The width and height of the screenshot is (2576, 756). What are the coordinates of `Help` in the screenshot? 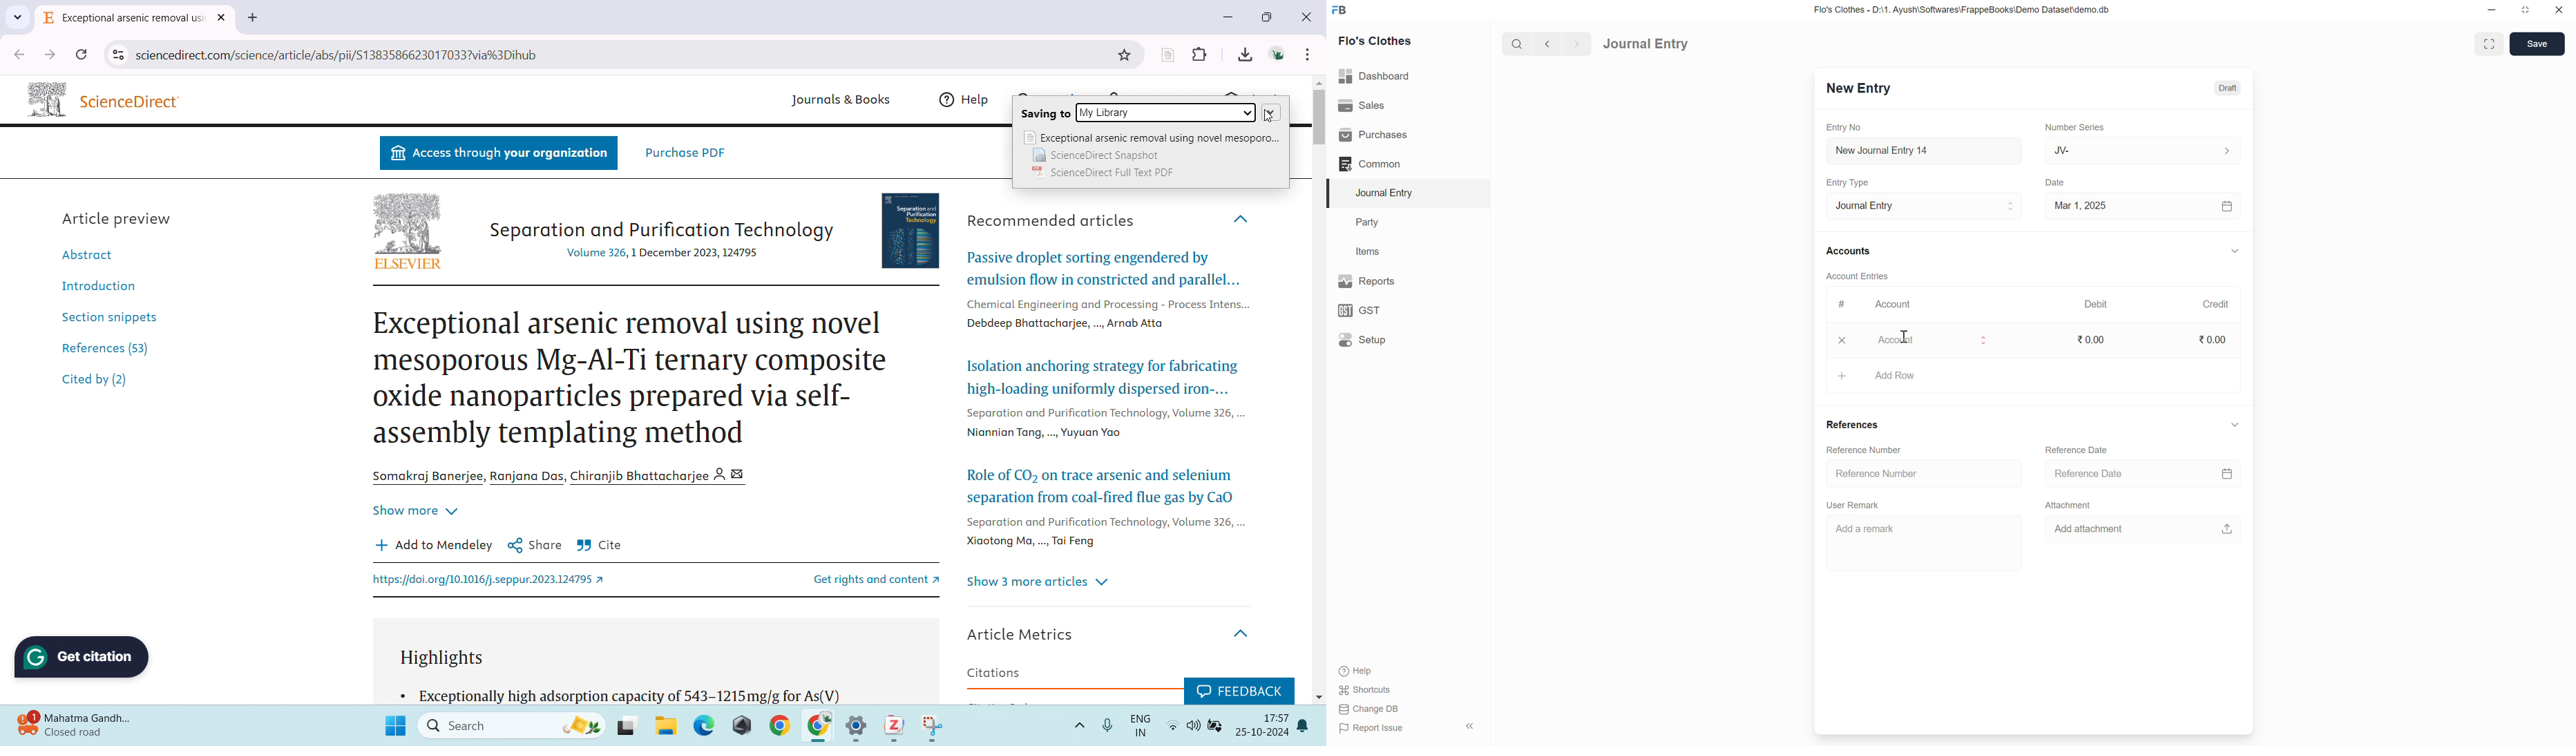 It's located at (967, 99).